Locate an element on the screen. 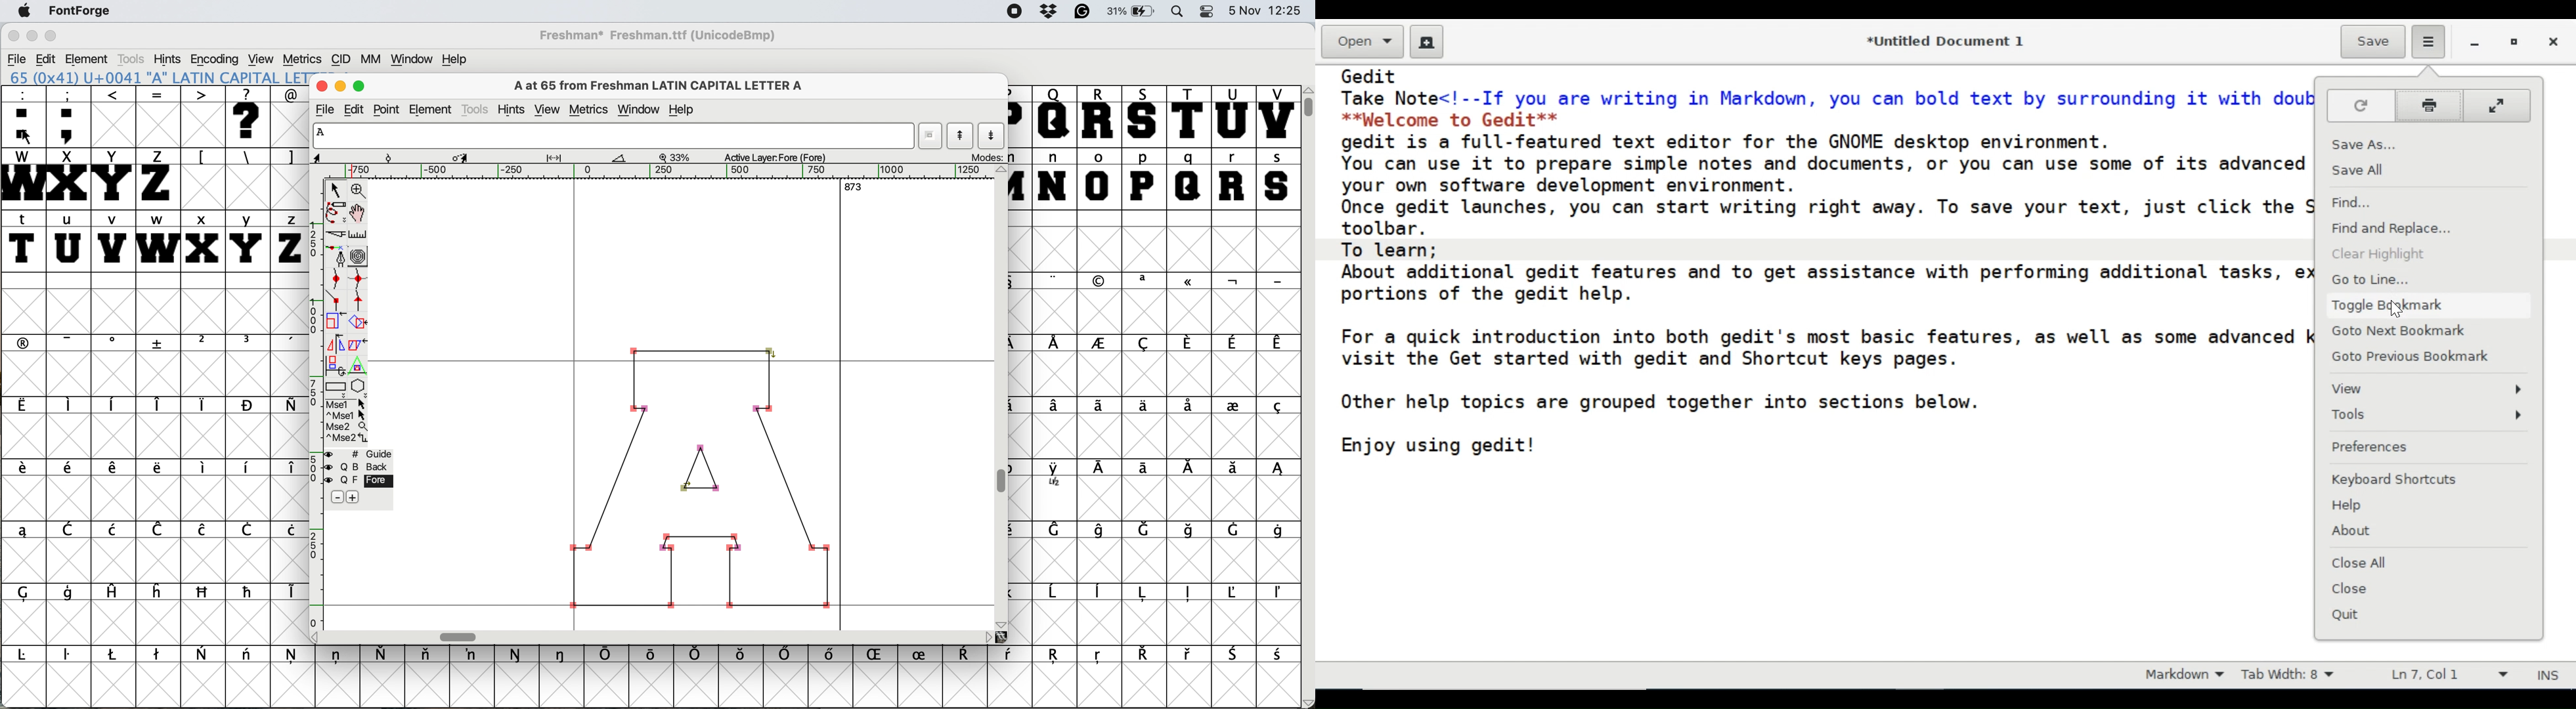 This screenshot has height=728, width=2576. Save All is located at coordinates (2361, 171).